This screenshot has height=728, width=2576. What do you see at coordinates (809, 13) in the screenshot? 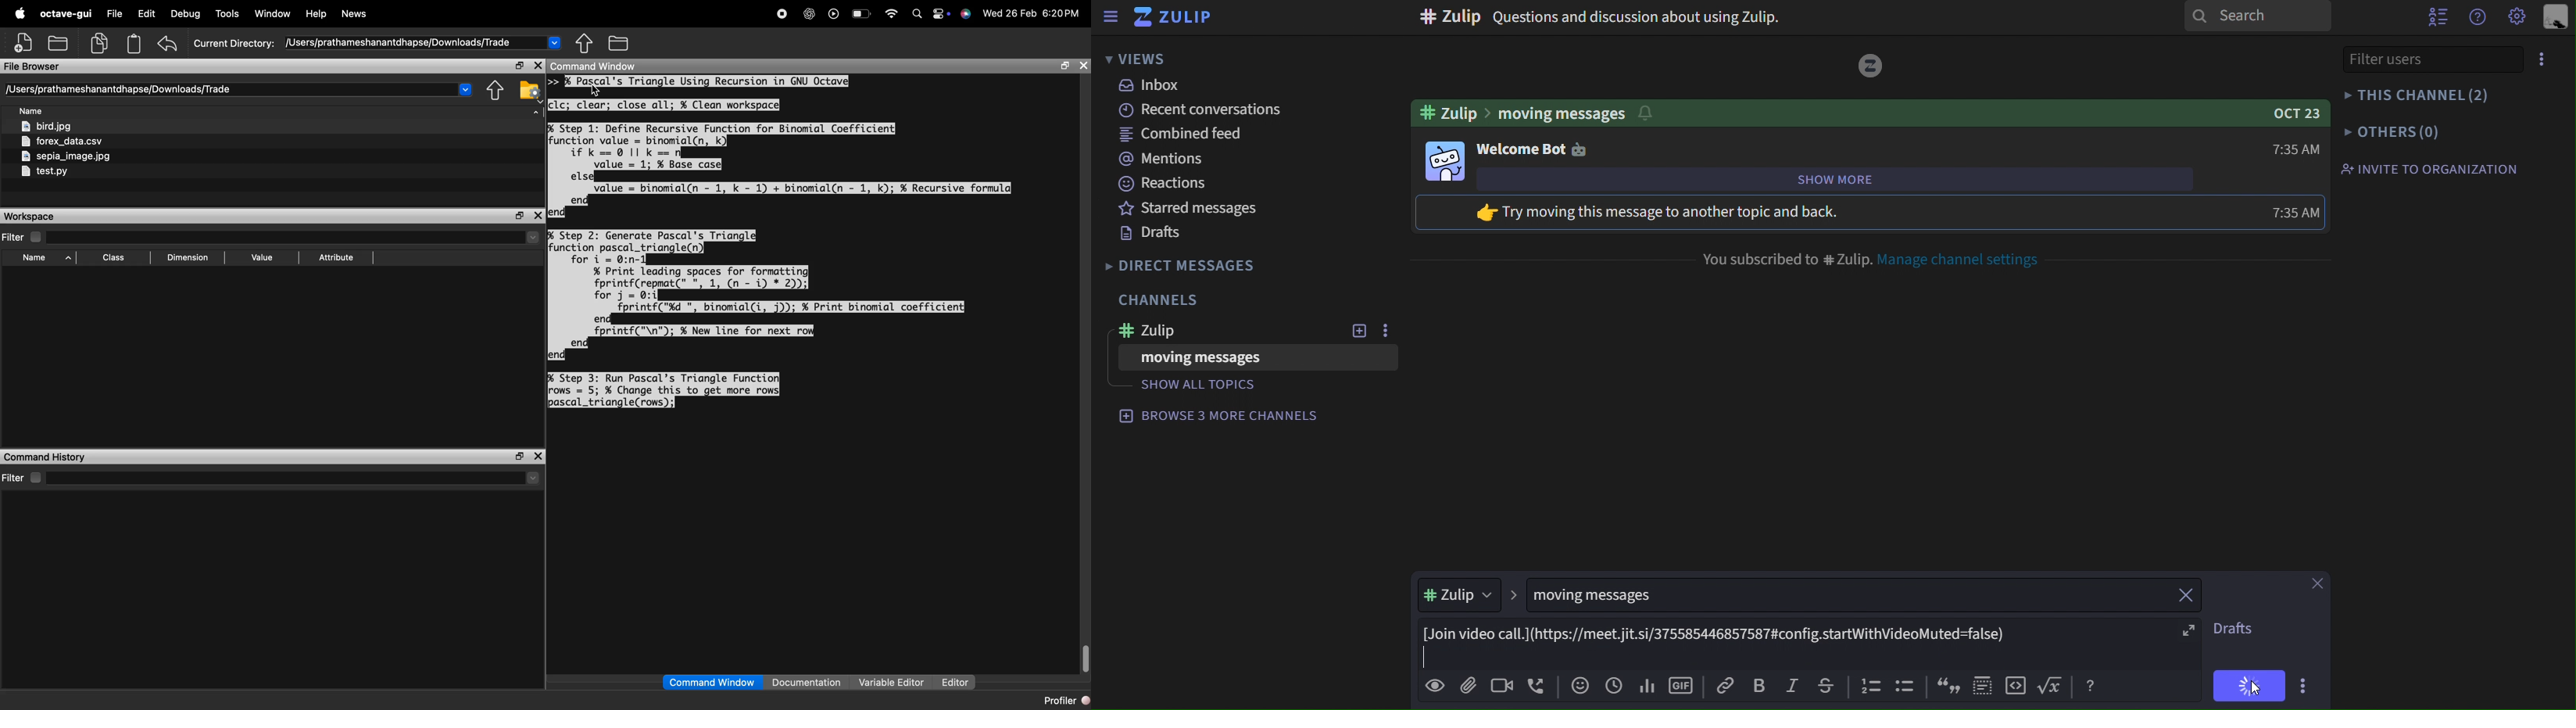
I see `chatgpt` at bounding box center [809, 13].